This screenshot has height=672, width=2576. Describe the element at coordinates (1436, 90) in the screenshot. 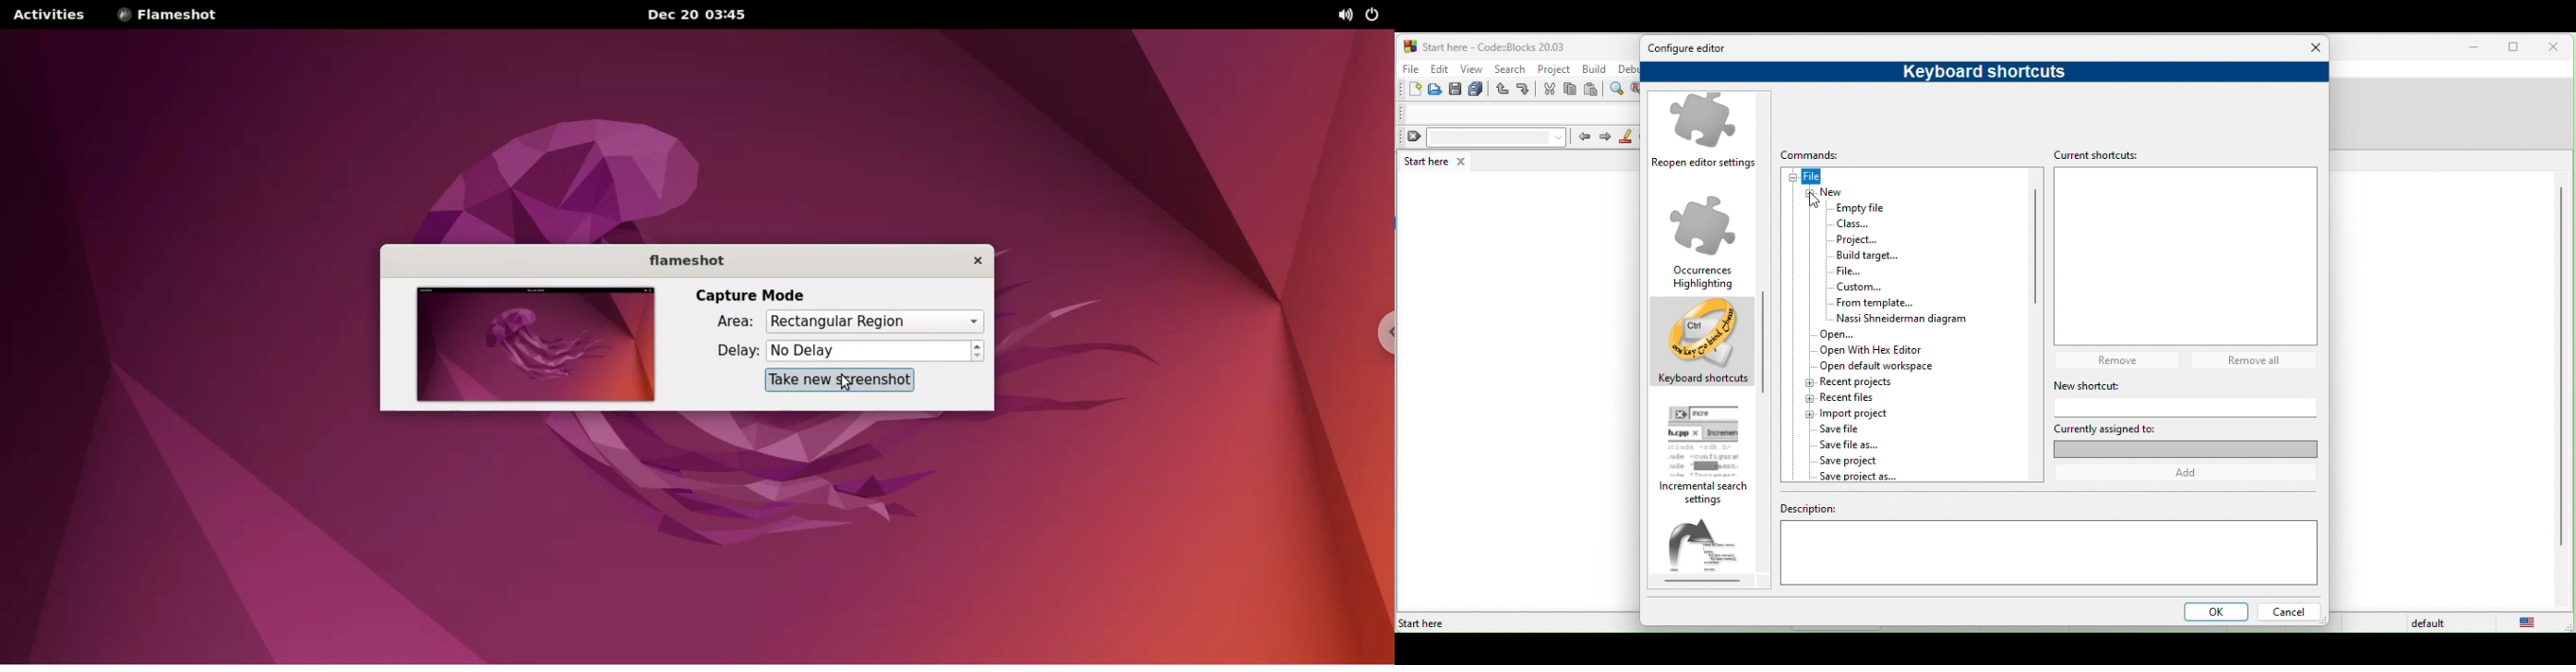

I see `open` at that location.